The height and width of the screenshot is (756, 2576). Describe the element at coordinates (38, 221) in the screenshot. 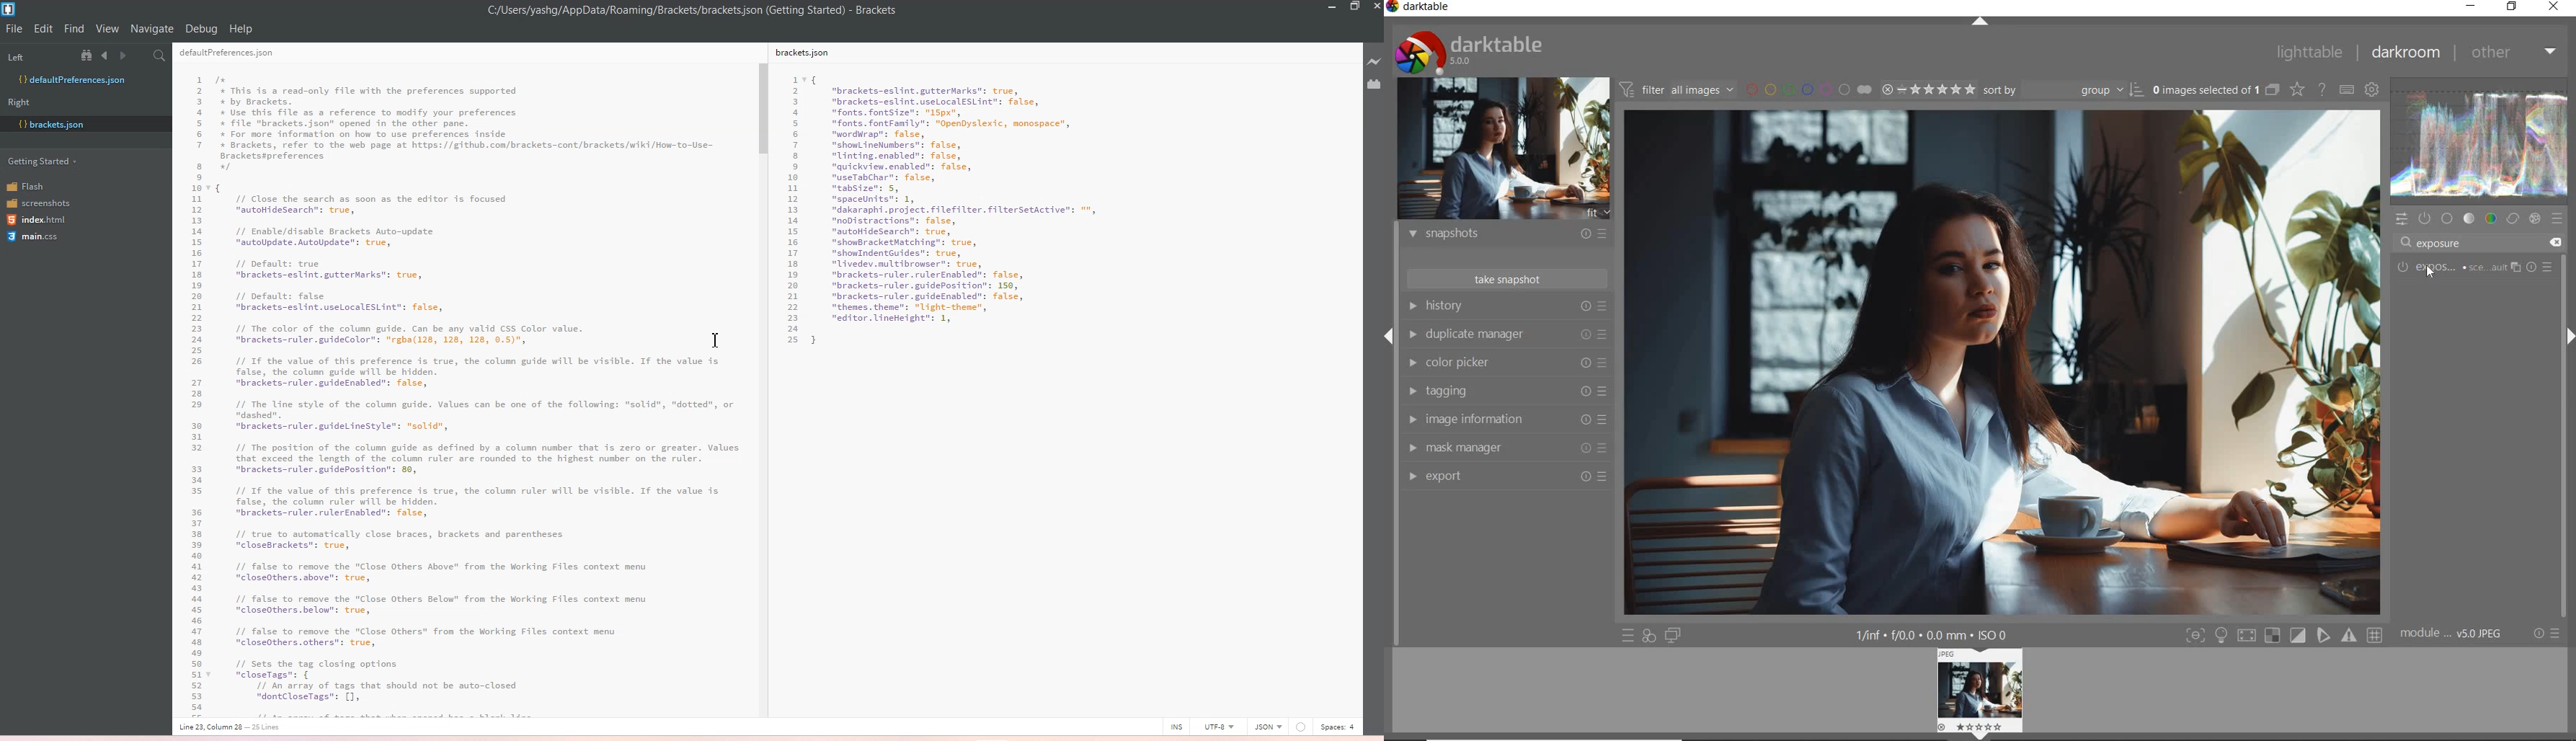

I see `index.html` at that location.